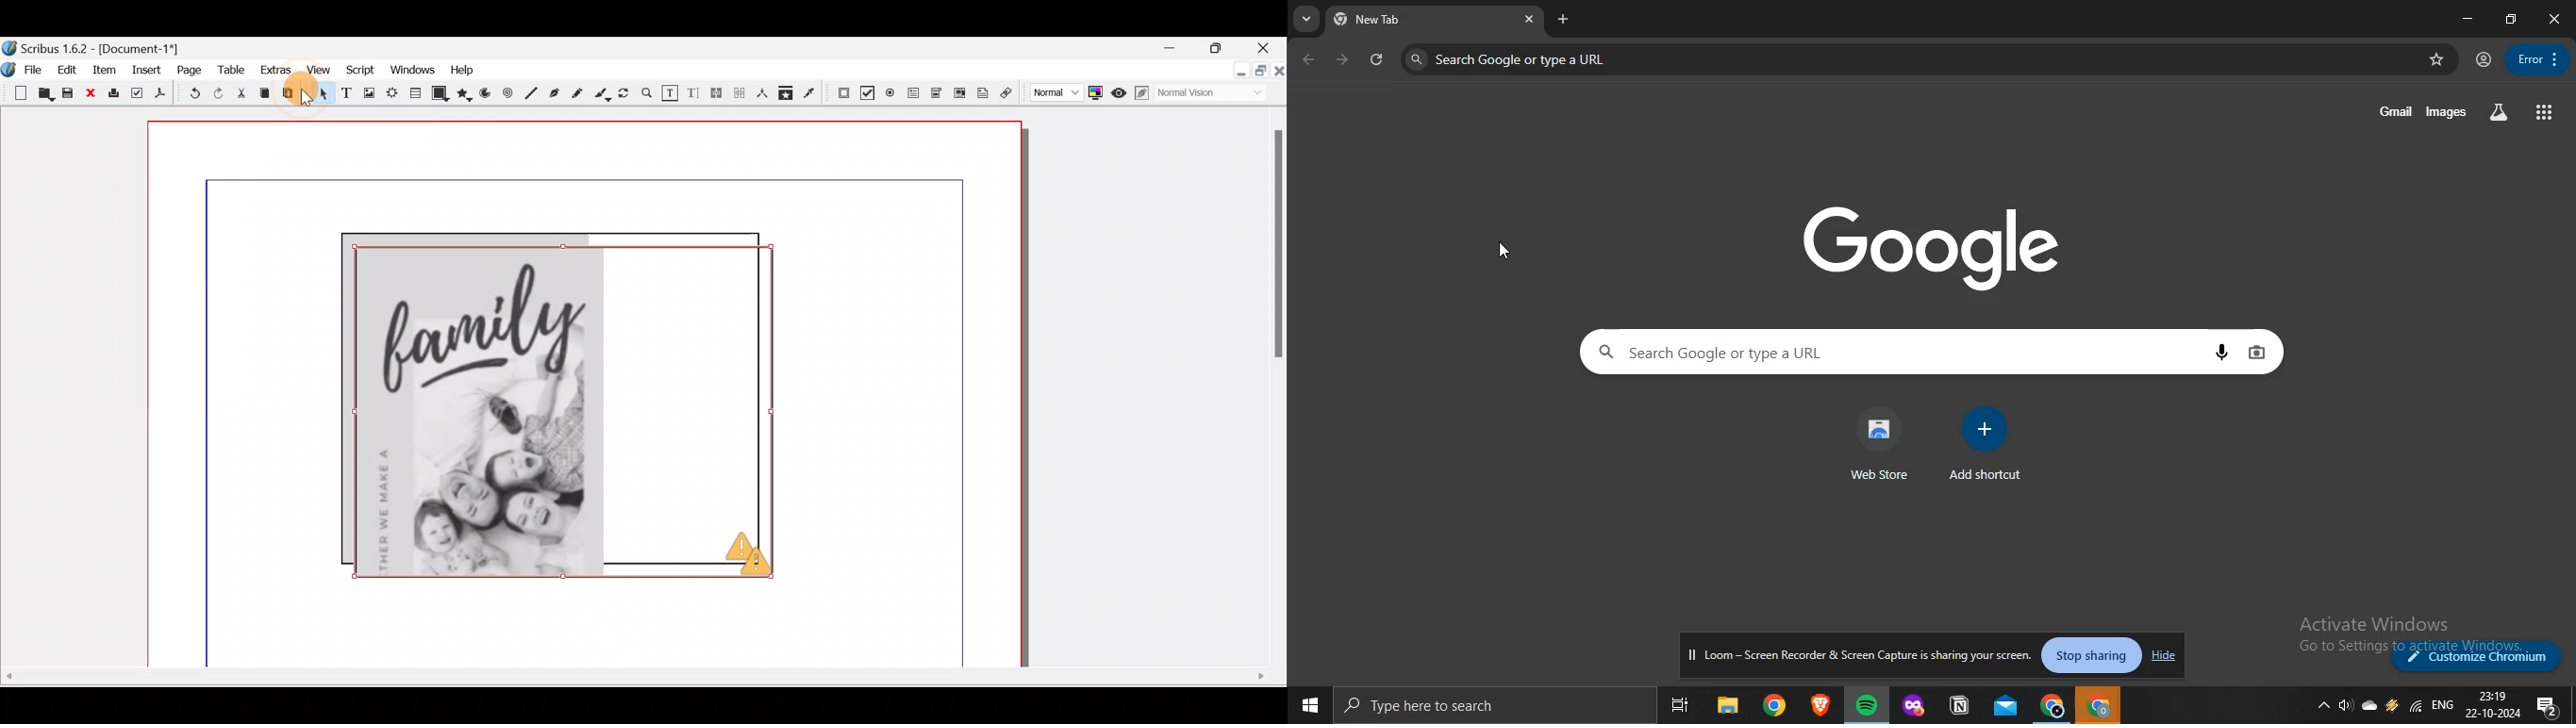 The image size is (2576, 728). I want to click on Script, so click(360, 70).